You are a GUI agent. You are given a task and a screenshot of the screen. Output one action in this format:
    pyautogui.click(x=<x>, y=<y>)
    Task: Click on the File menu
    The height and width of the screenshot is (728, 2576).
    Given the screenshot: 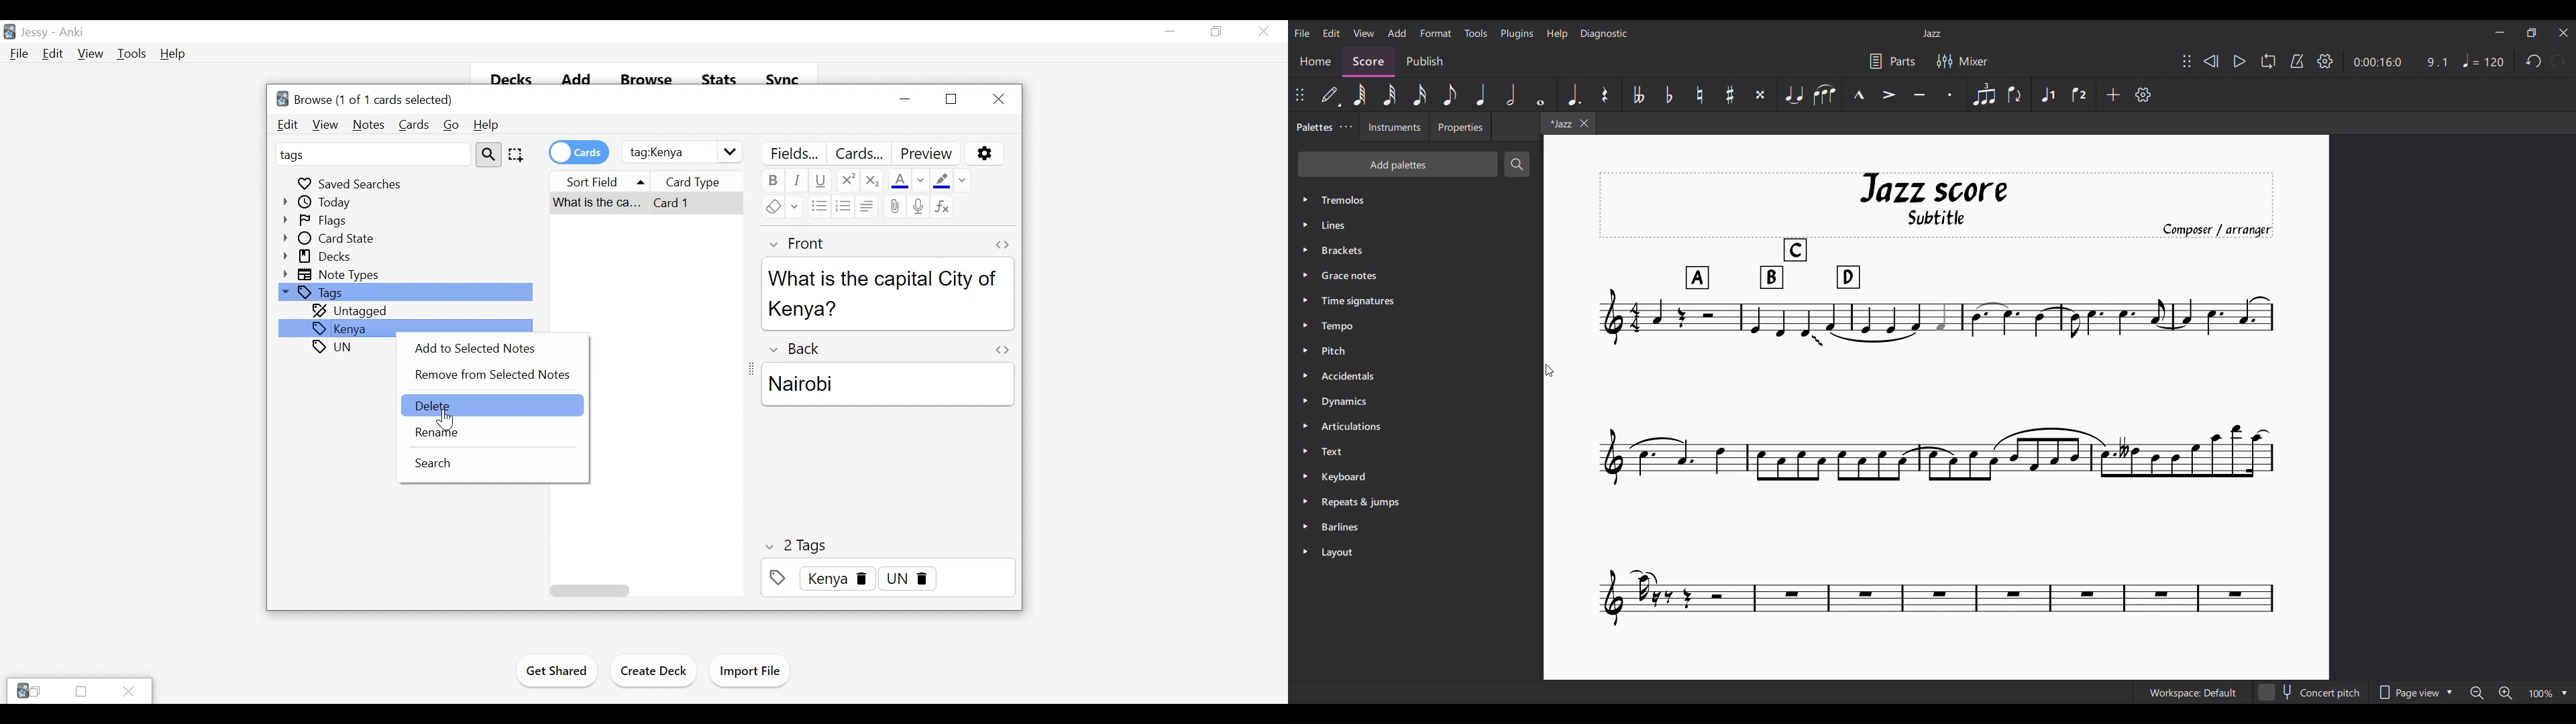 What is the action you would take?
    pyautogui.click(x=1302, y=33)
    